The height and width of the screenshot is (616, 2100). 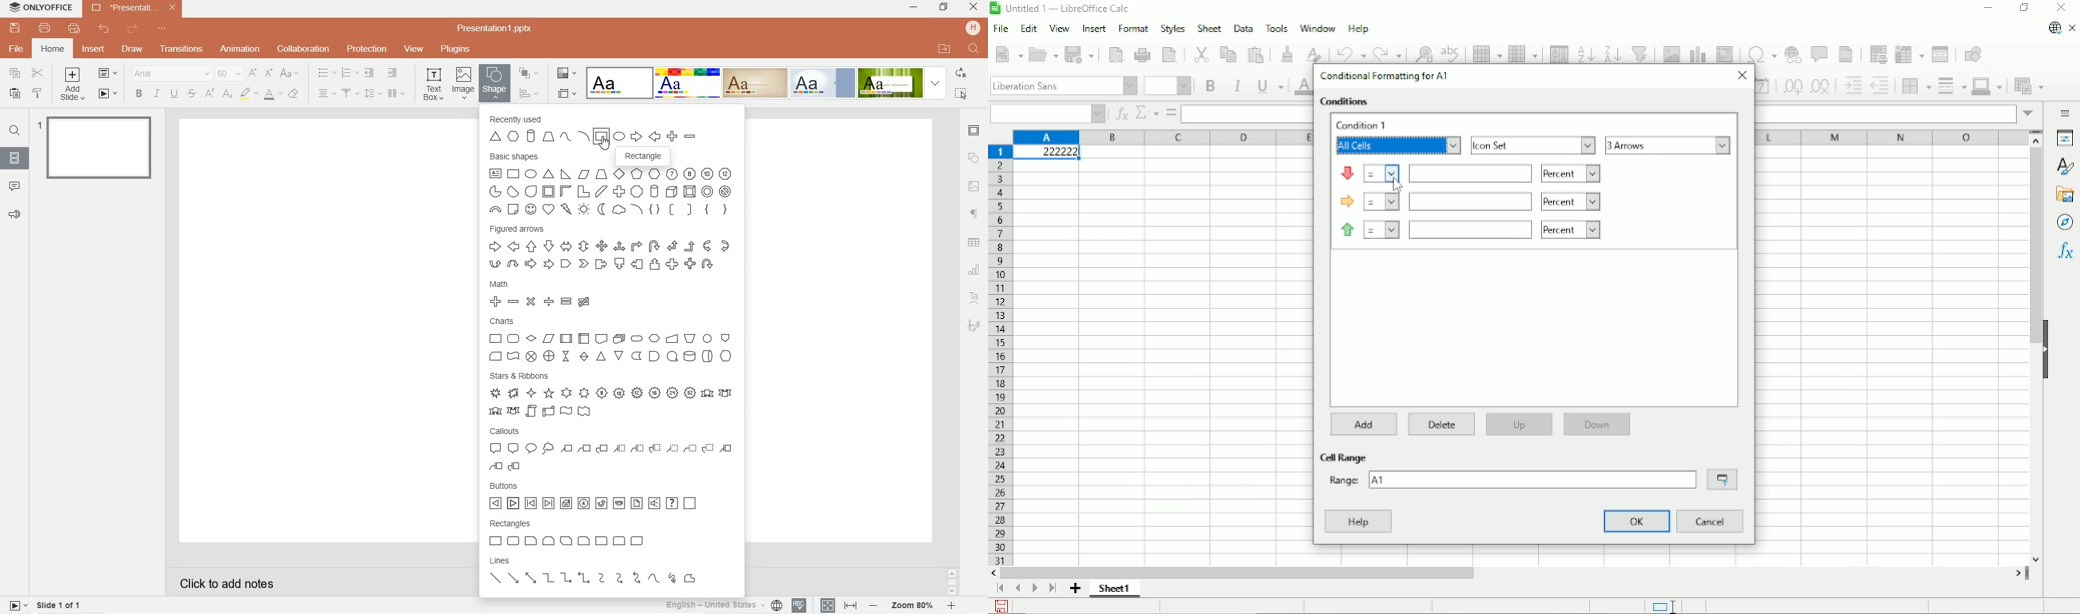 I want to click on 24-point star, so click(x=672, y=393).